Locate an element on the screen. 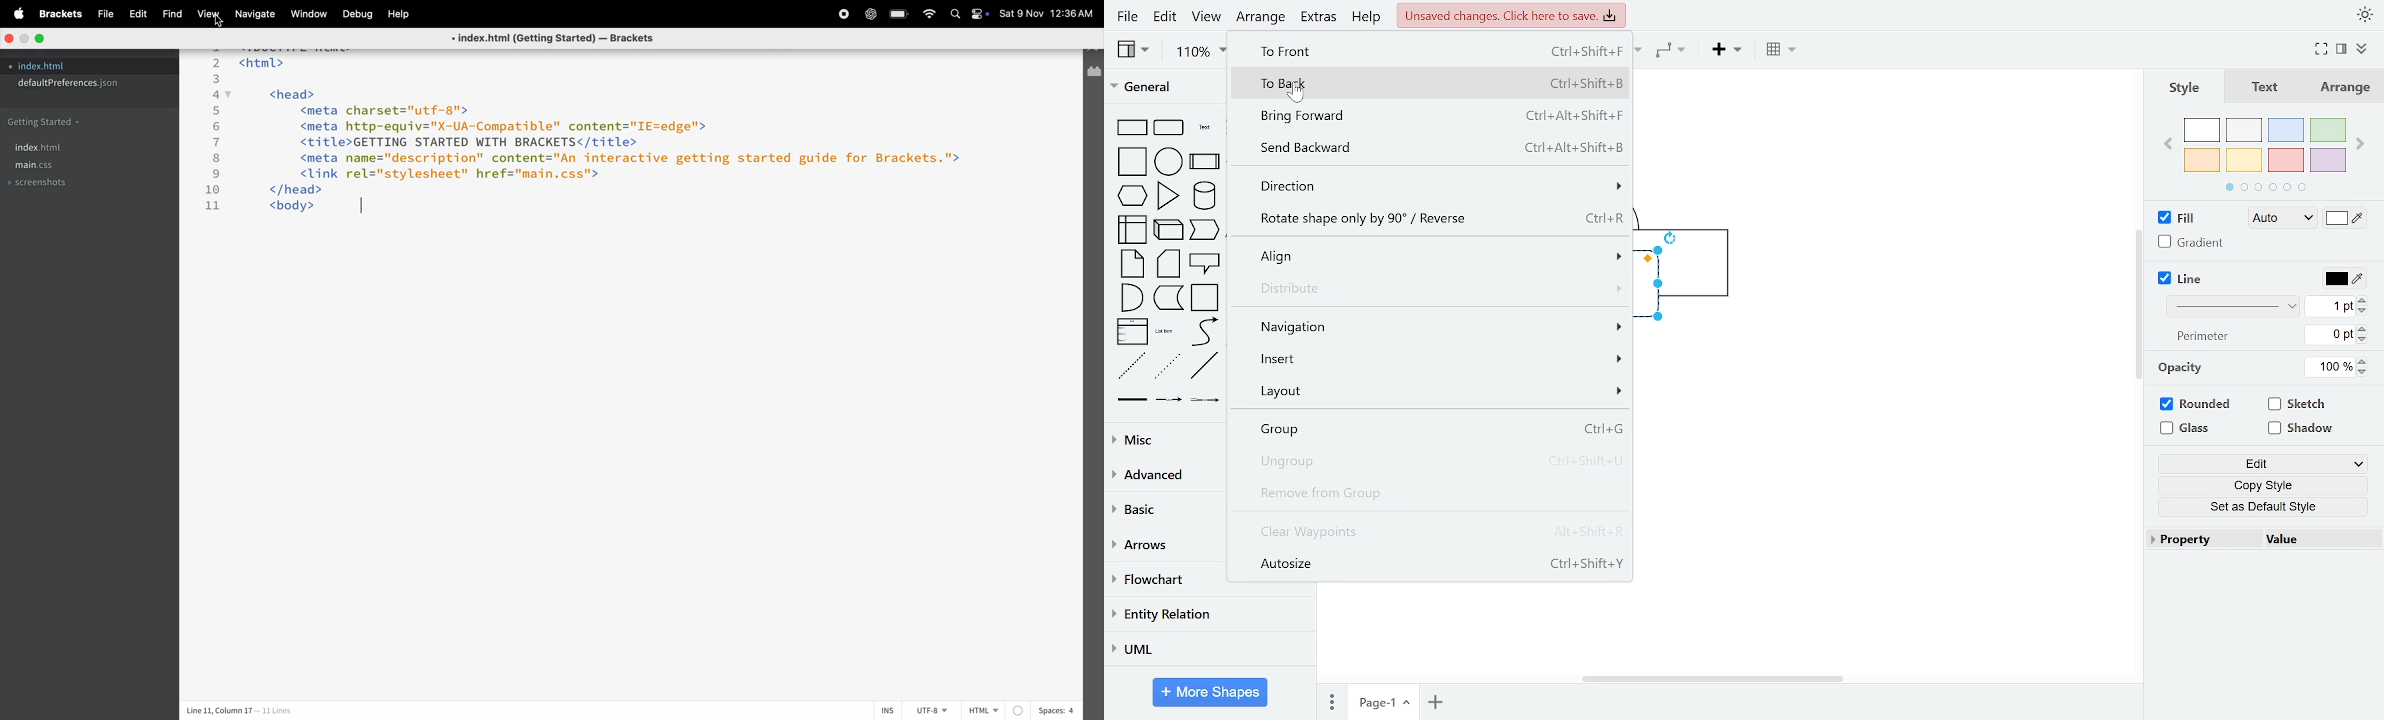 The width and height of the screenshot is (2408, 728). remove from the group is located at coordinates (1430, 492).